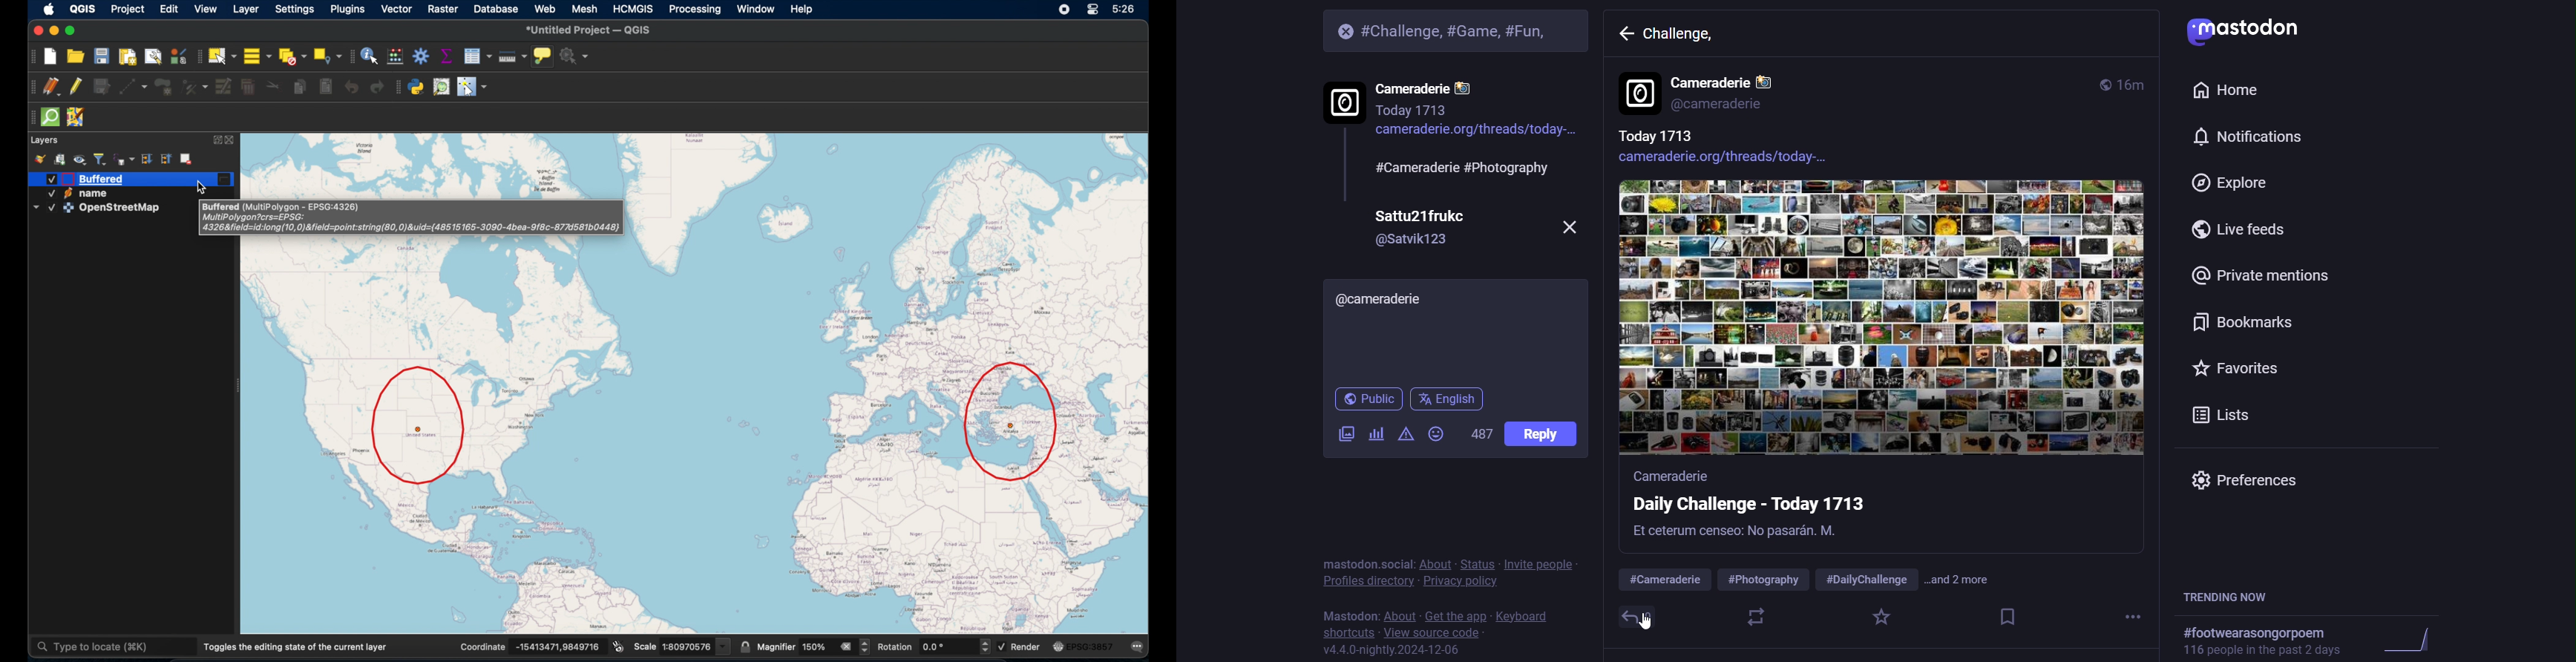 The height and width of the screenshot is (672, 2576). What do you see at coordinates (1685, 39) in the screenshot?
I see `challenge` at bounding box center [1685, 39].